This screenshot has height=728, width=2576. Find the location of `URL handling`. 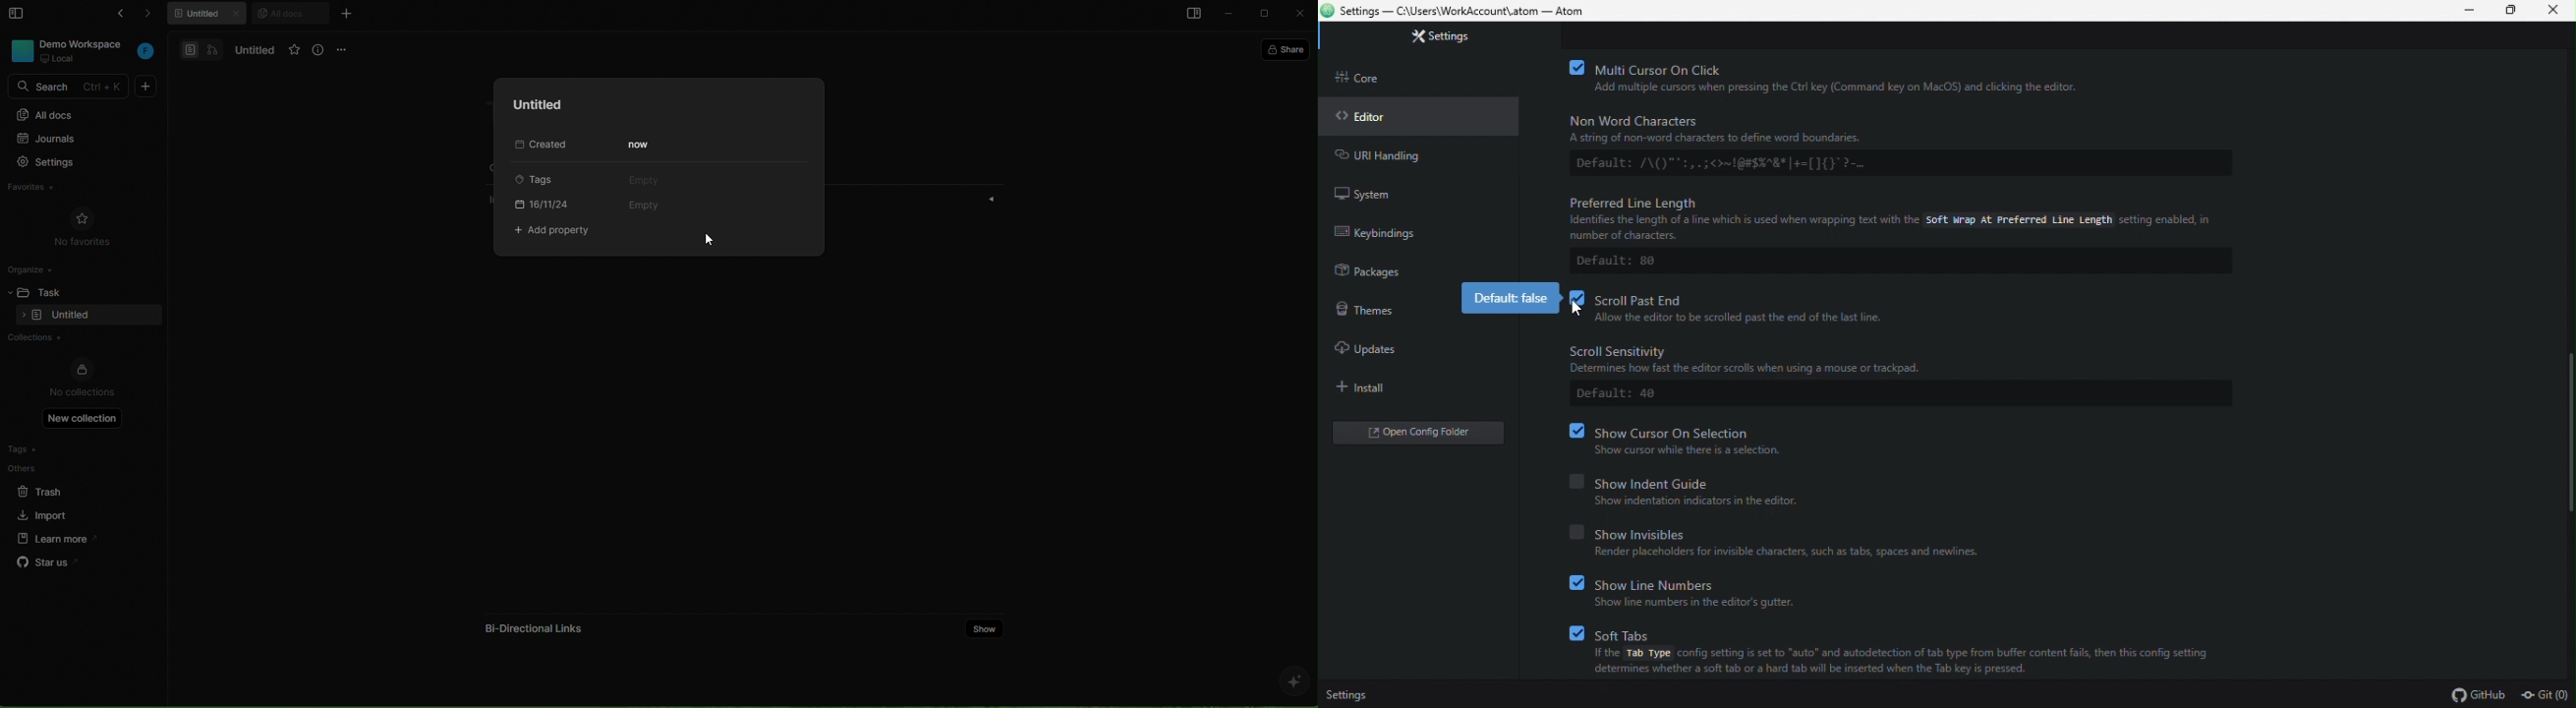

URL handling is located at coordinates (1400, 156).